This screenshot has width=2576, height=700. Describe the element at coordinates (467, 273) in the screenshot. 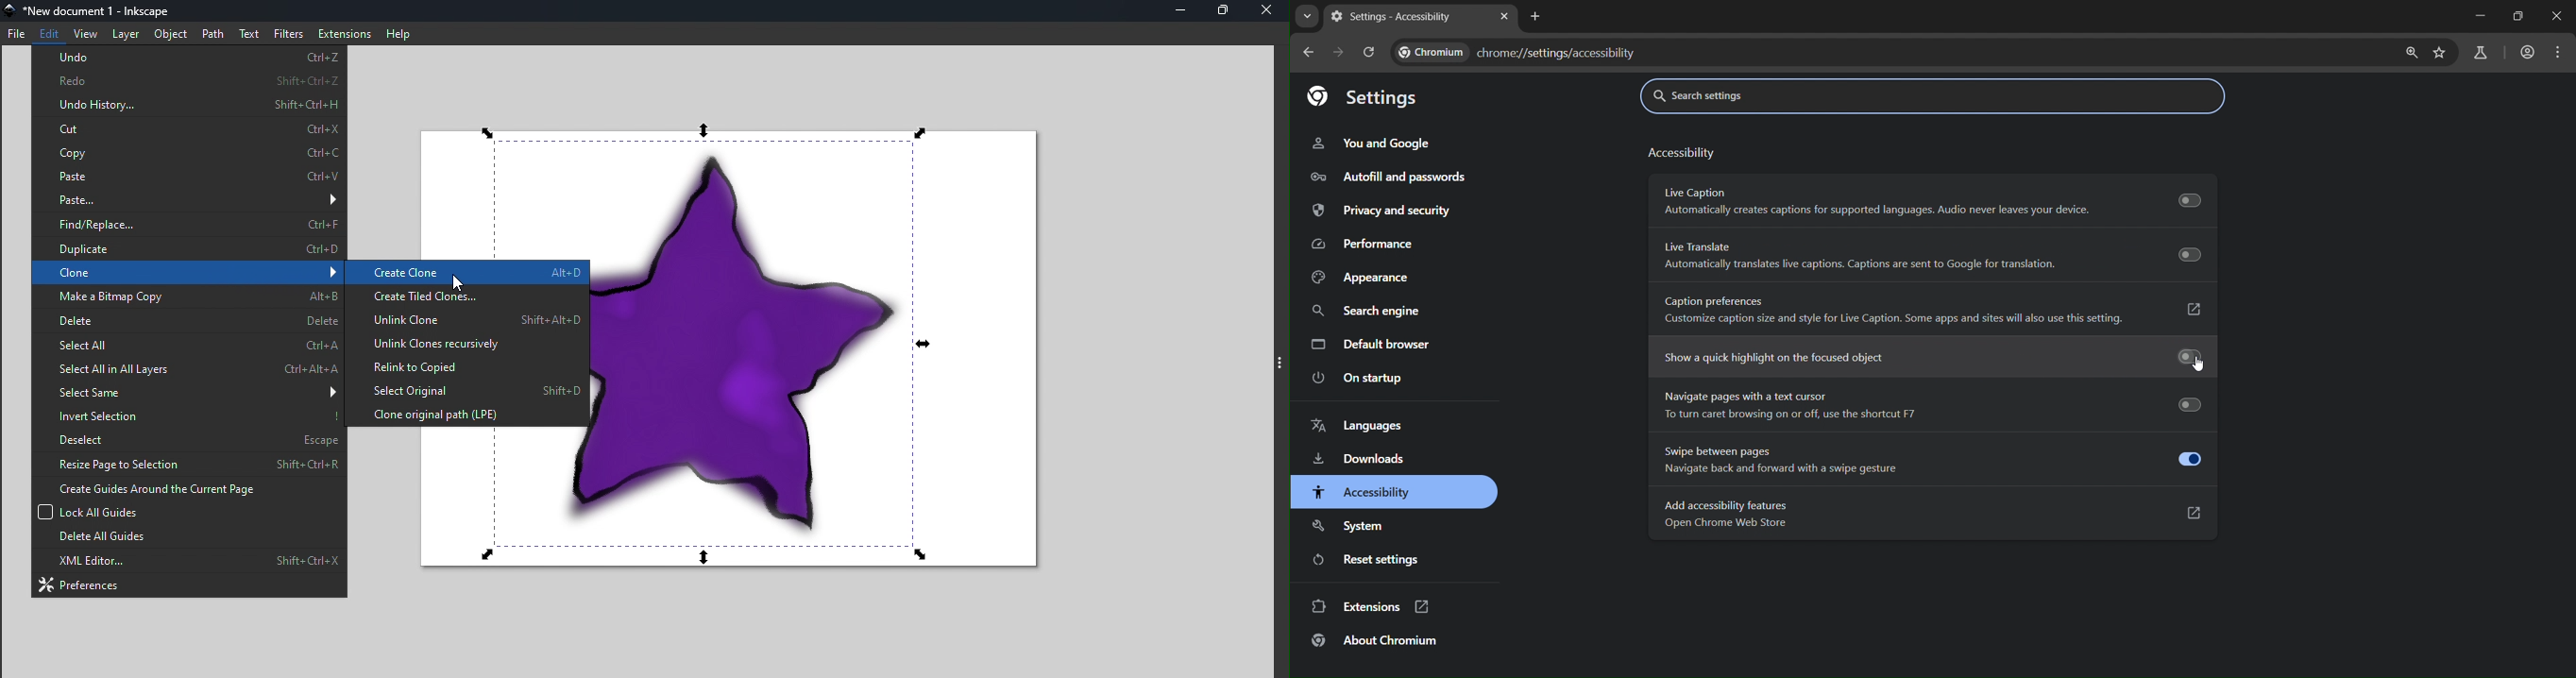

I see `Create` at that location.